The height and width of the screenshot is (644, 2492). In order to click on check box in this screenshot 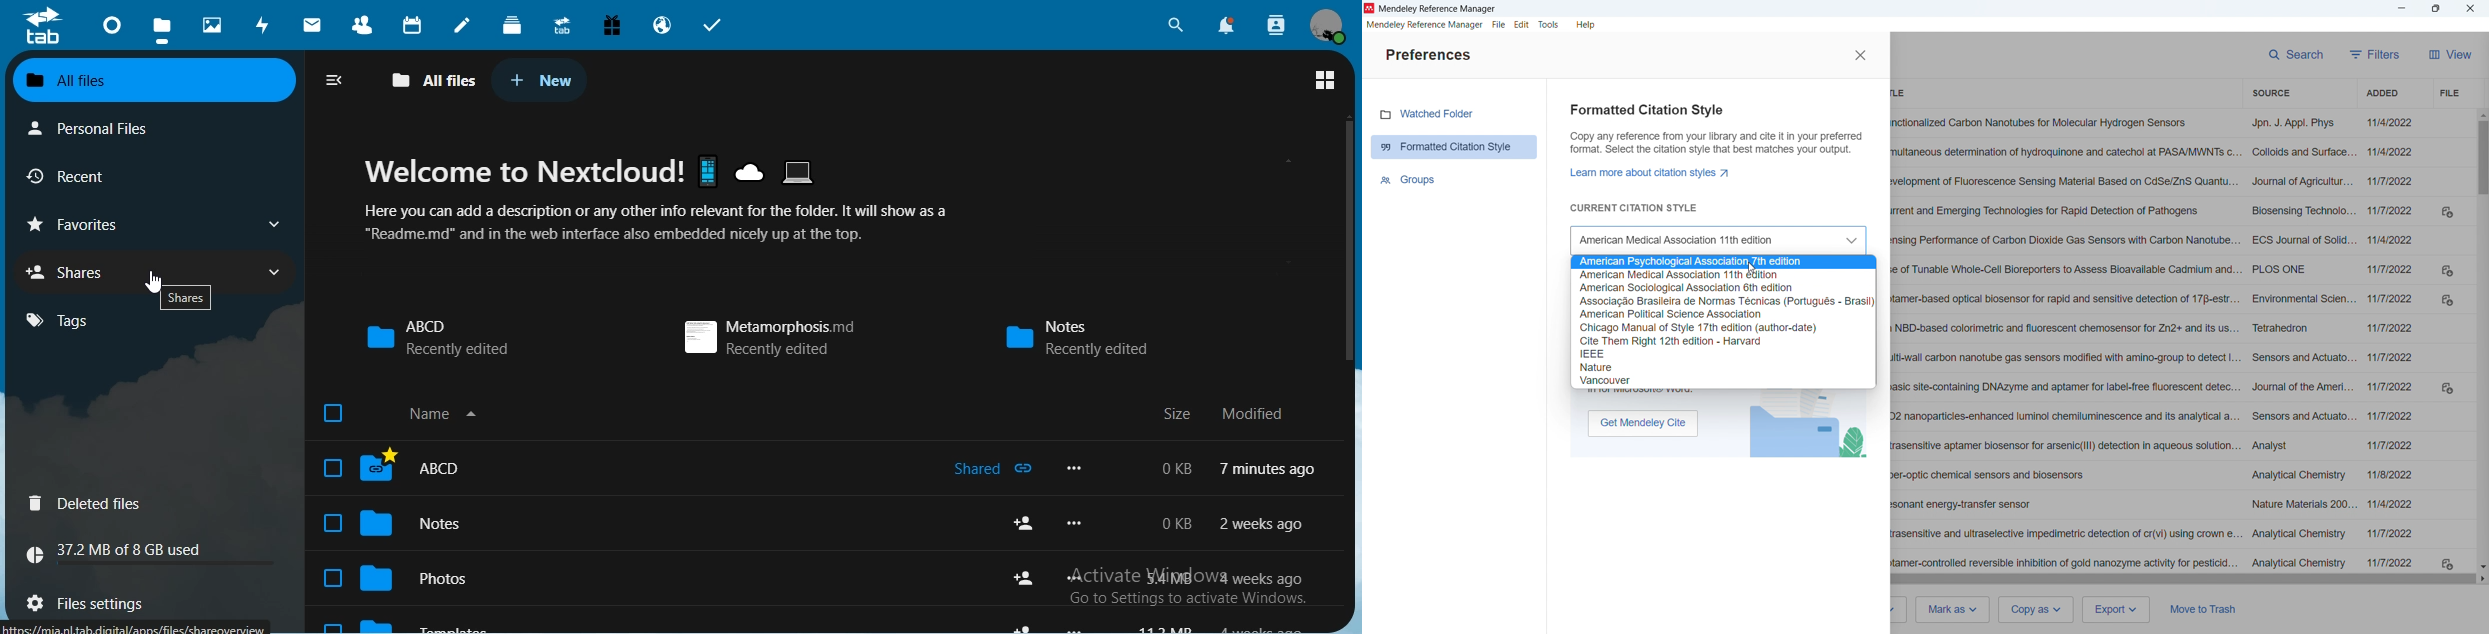, I will do `click(333, 467)`.